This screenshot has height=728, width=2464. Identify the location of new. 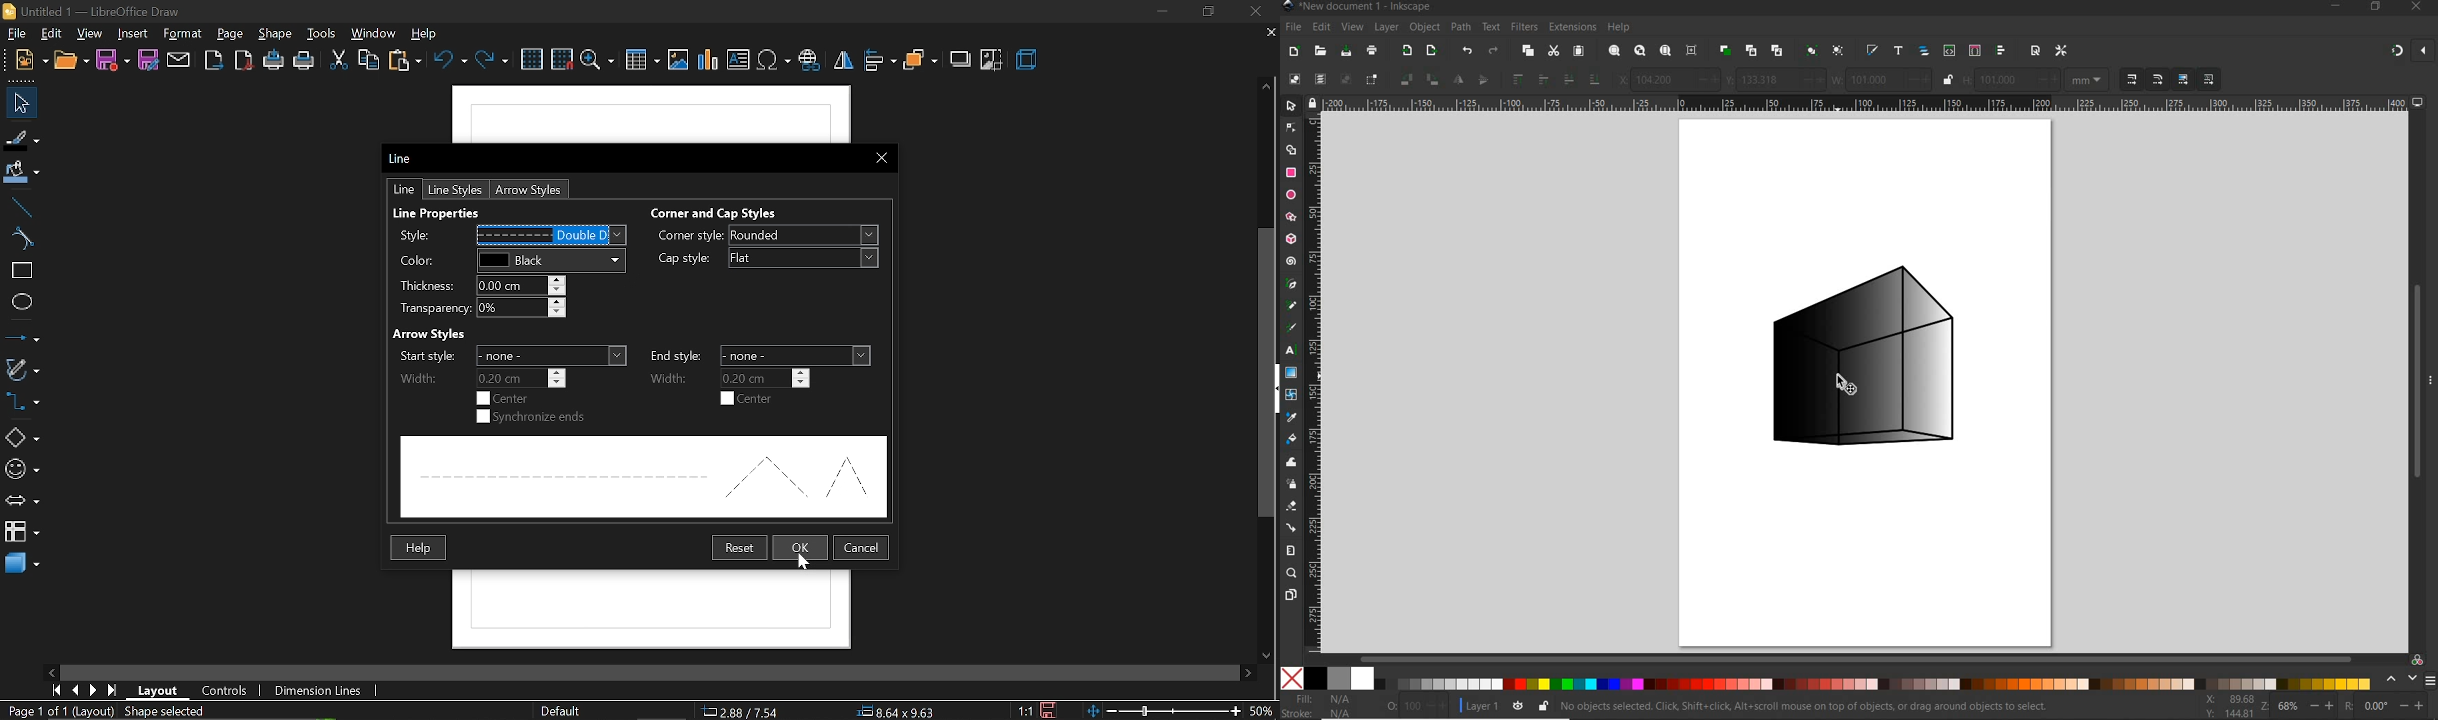
(72, 61).